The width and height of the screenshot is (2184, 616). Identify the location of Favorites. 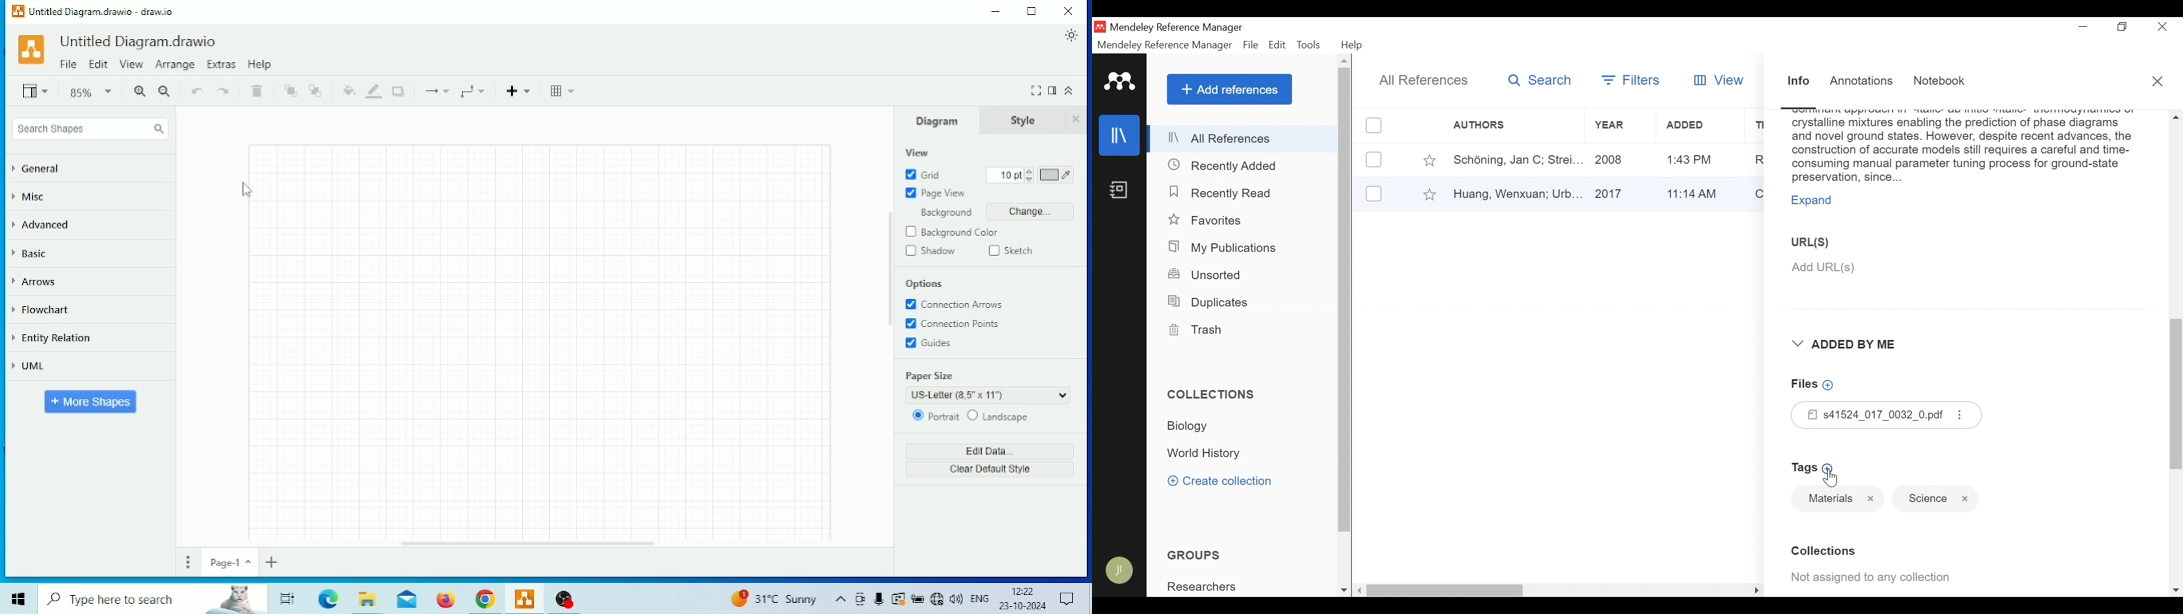
(1209, 221).